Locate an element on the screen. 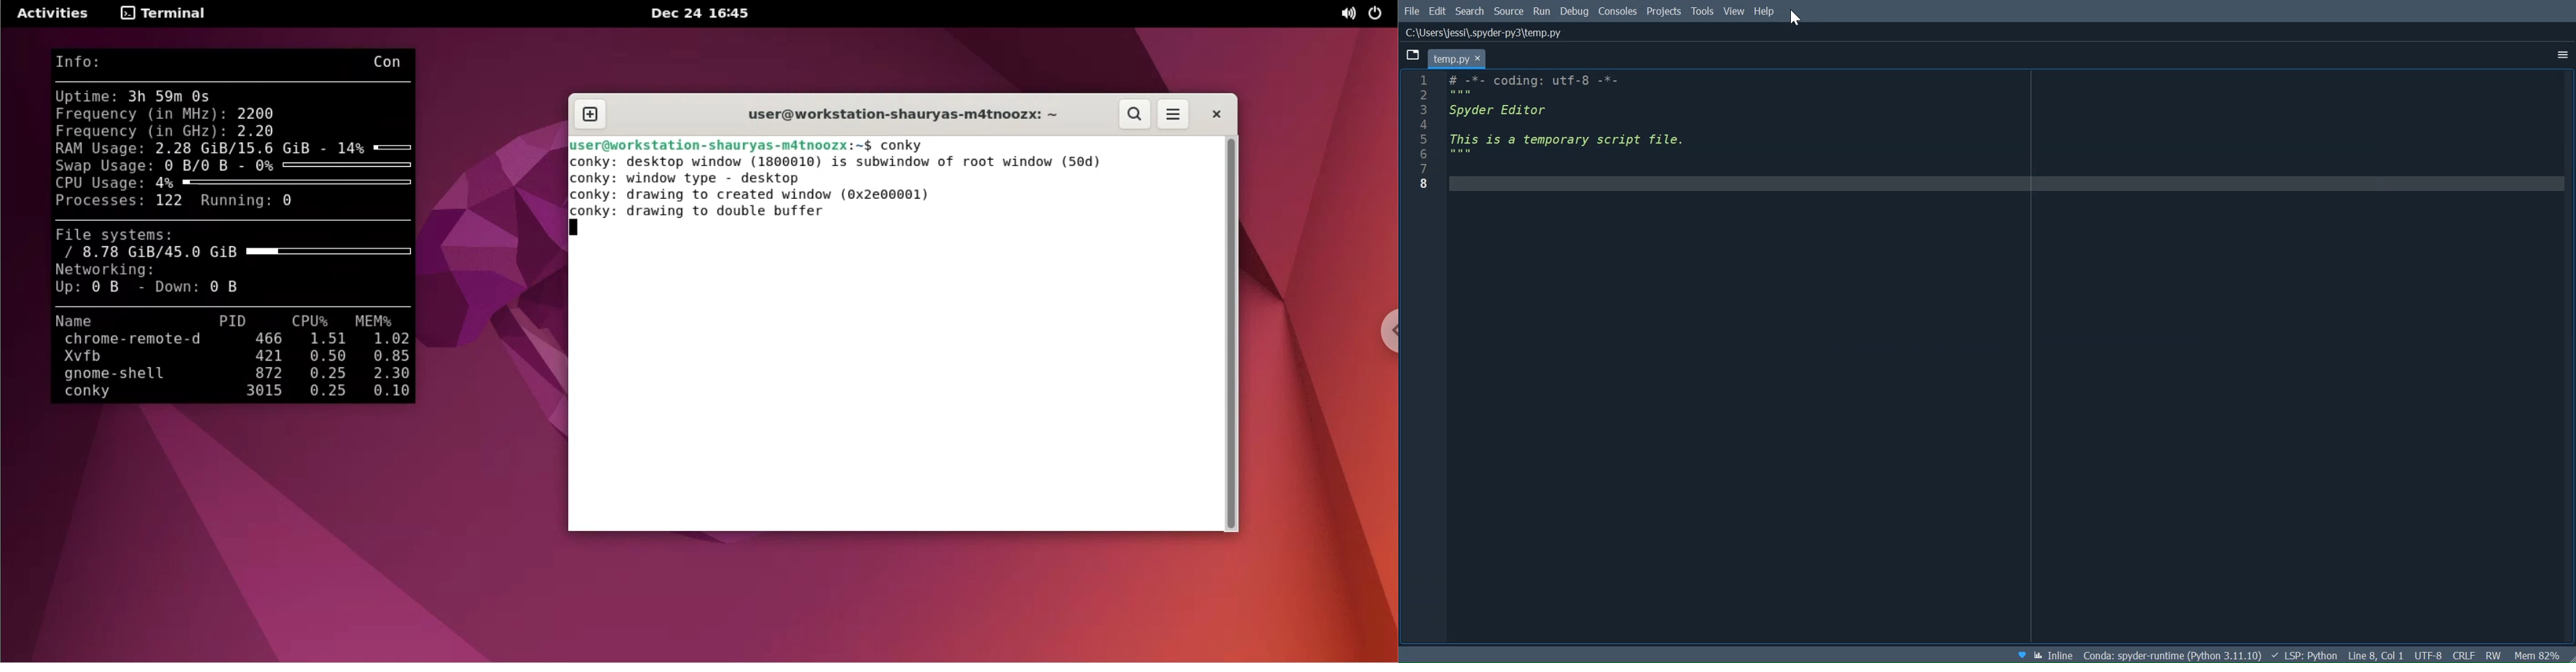 The width and height of the screenshot is (2576, 672). View is located at coordinates (1734, 12).